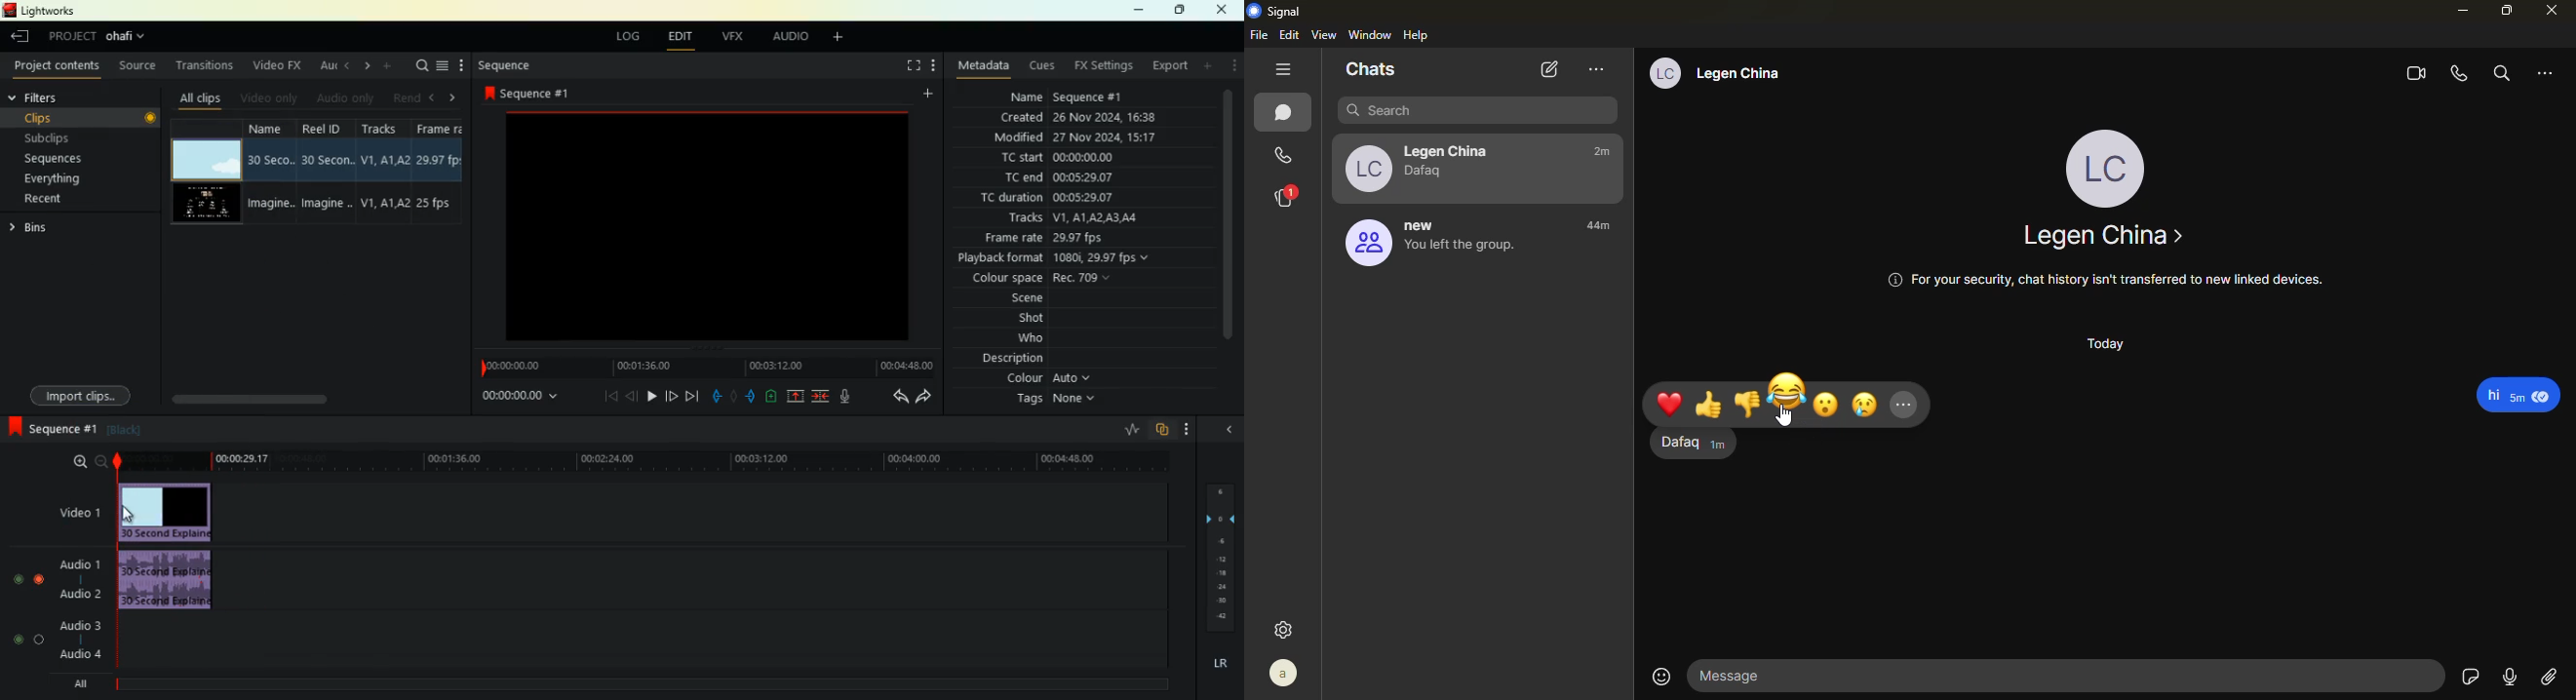  I want to click on hide tabs, so click(1285, 70).